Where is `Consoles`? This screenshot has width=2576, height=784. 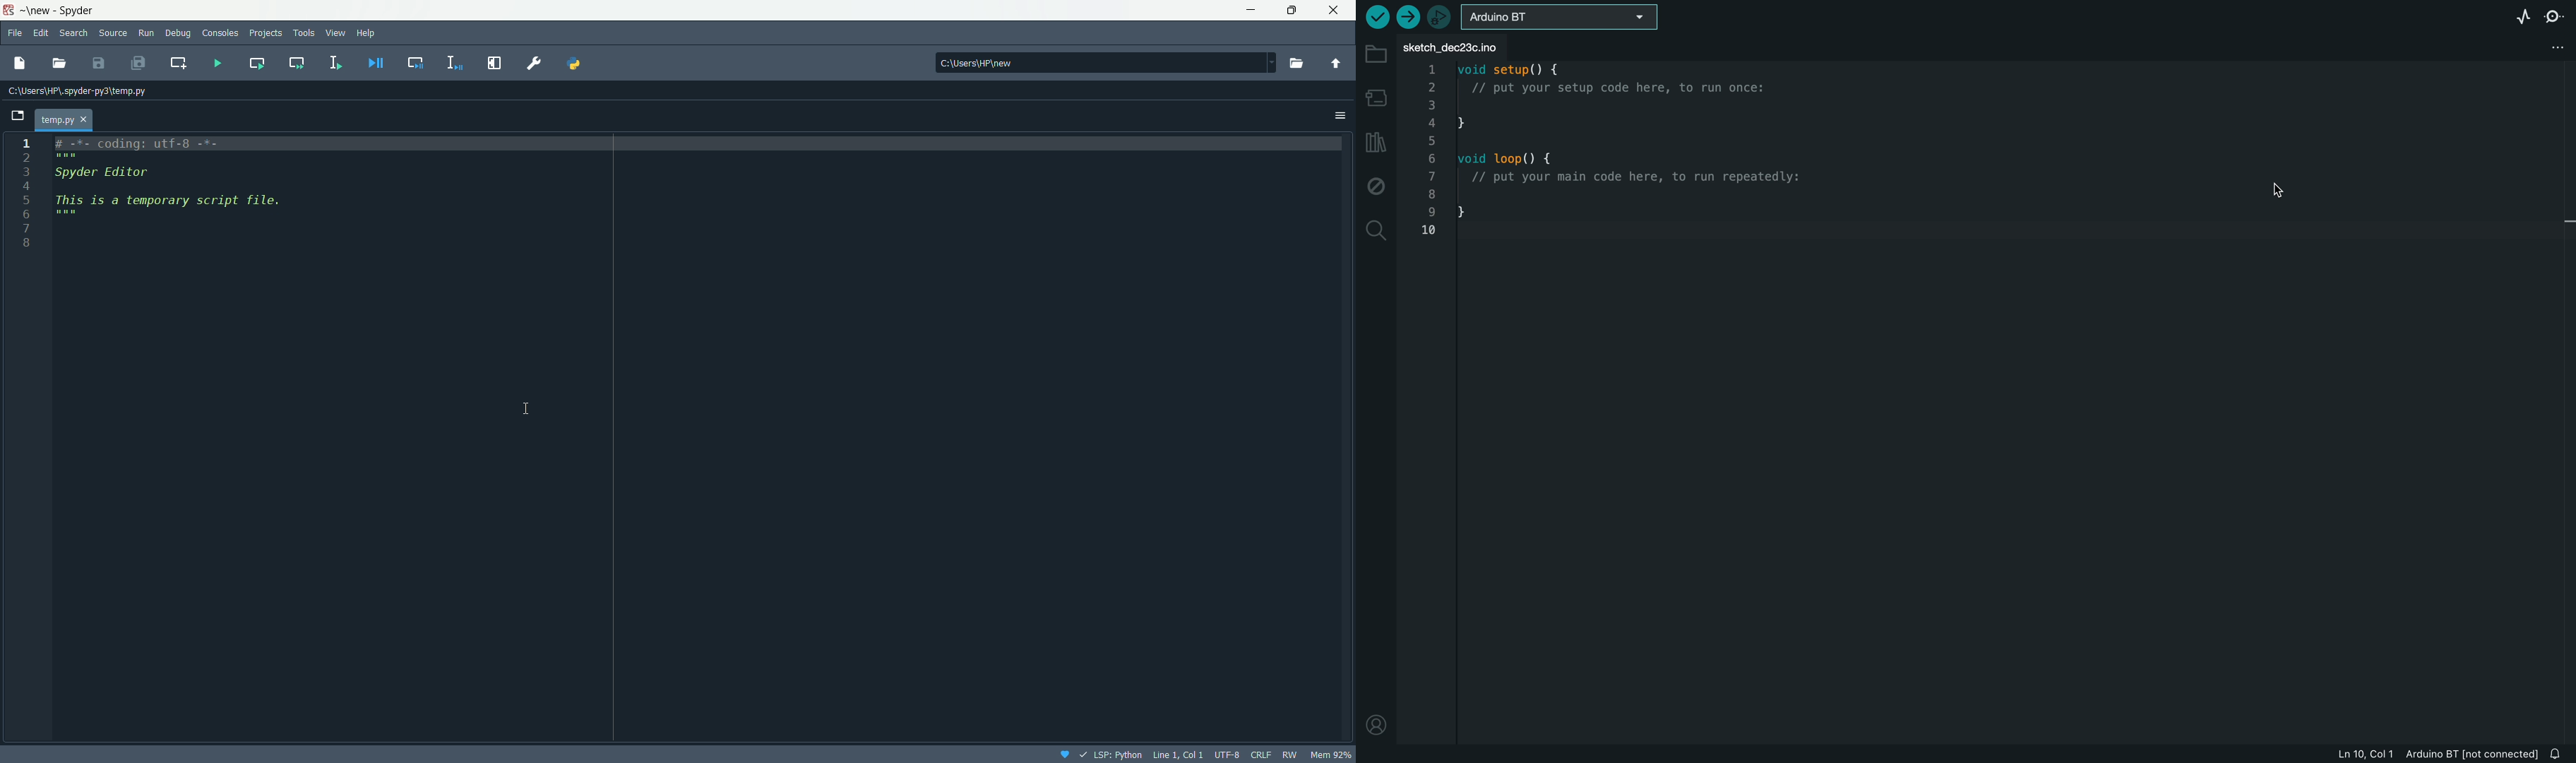 Consoles is located at coordinates (219, 32).